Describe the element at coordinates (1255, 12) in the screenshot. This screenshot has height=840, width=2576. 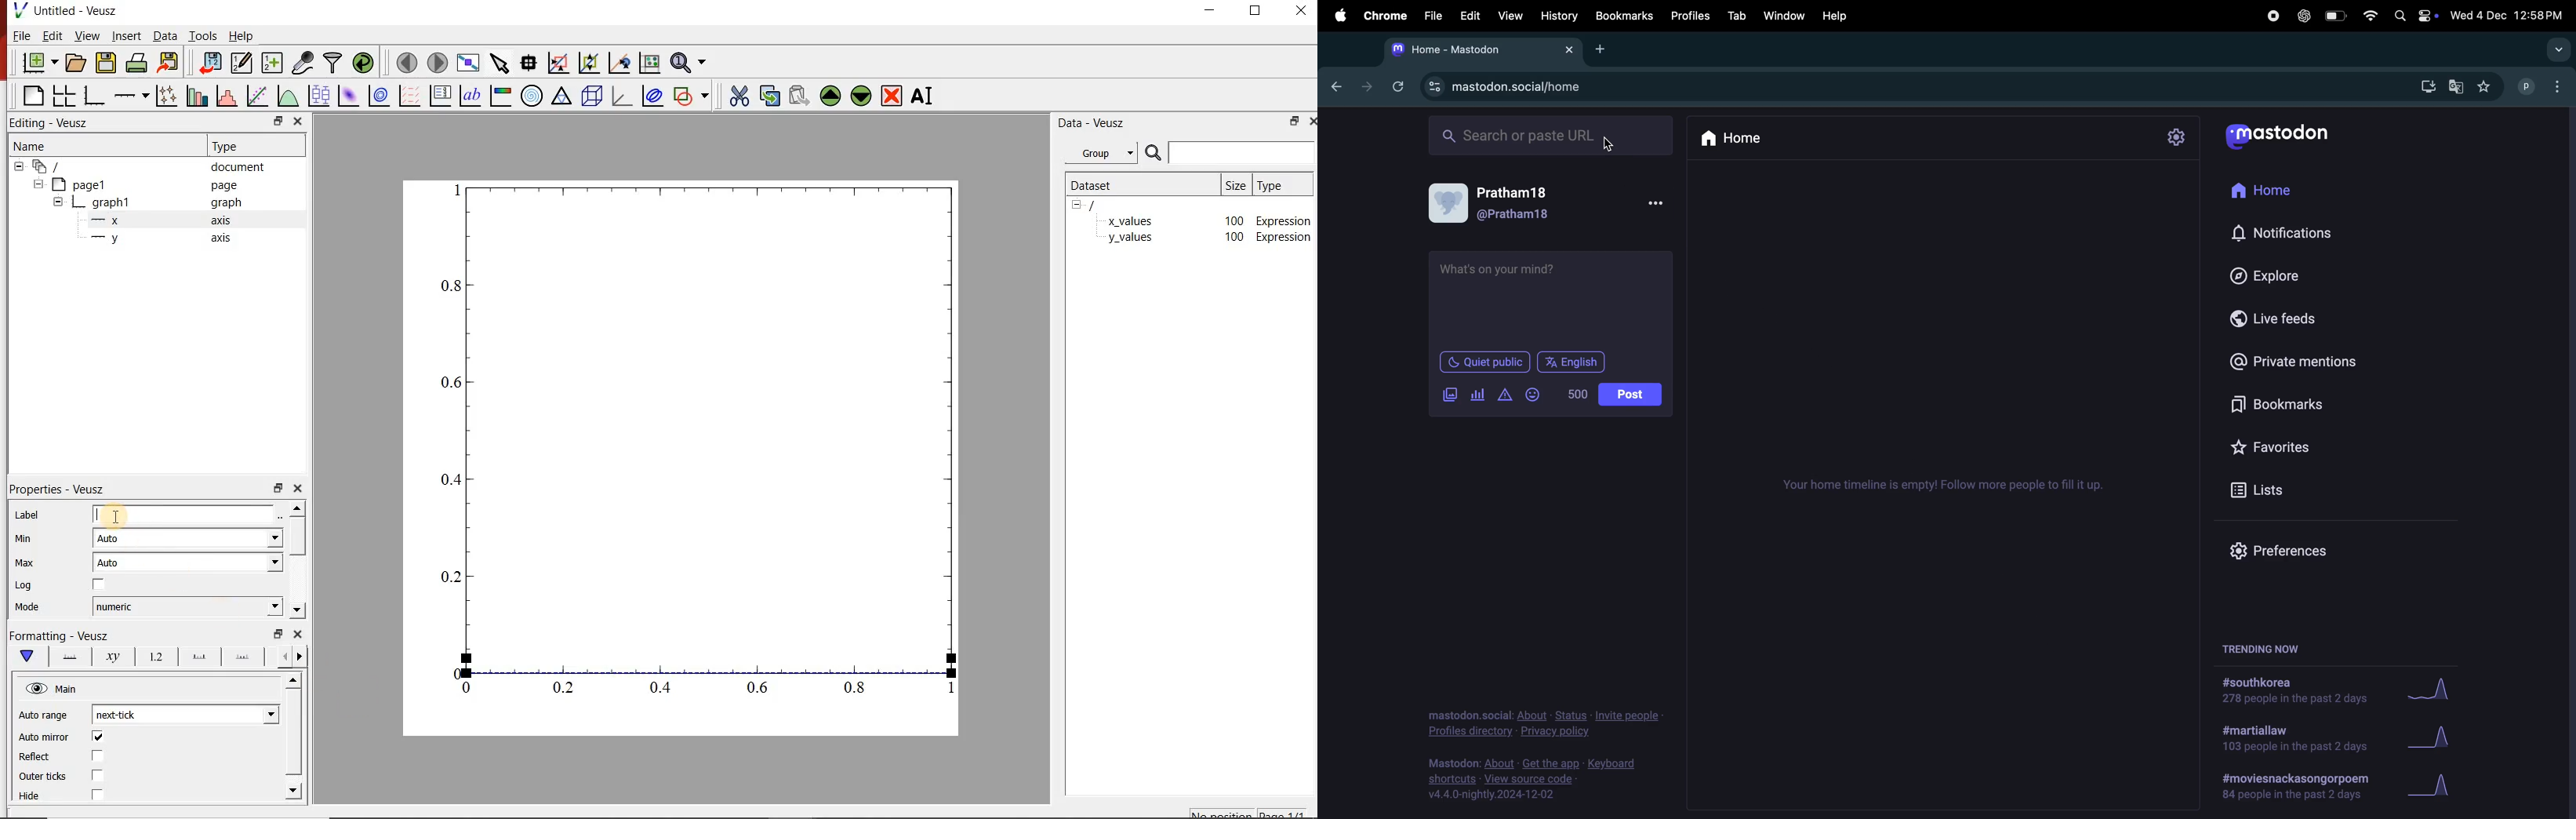
I see `restore down` at that location.